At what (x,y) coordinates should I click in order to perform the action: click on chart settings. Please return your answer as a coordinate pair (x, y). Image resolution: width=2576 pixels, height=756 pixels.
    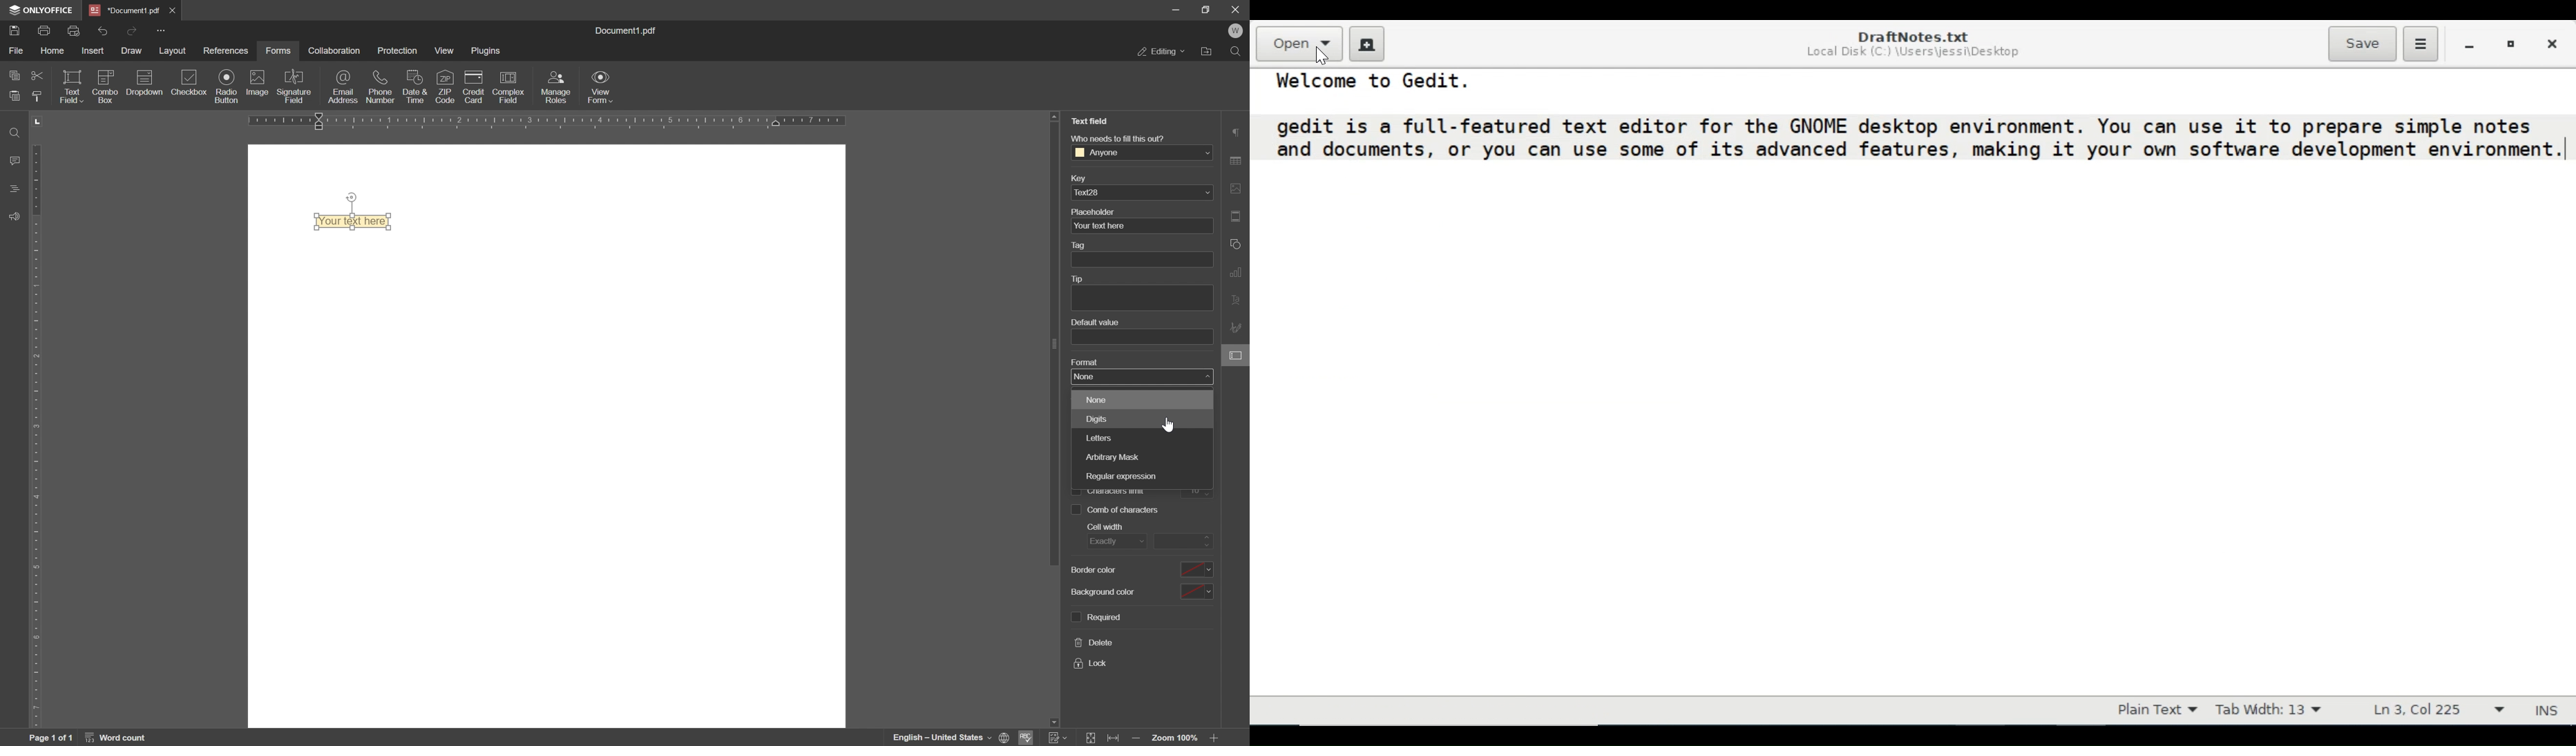
    Looking at the image, I should click on (1236, 272).